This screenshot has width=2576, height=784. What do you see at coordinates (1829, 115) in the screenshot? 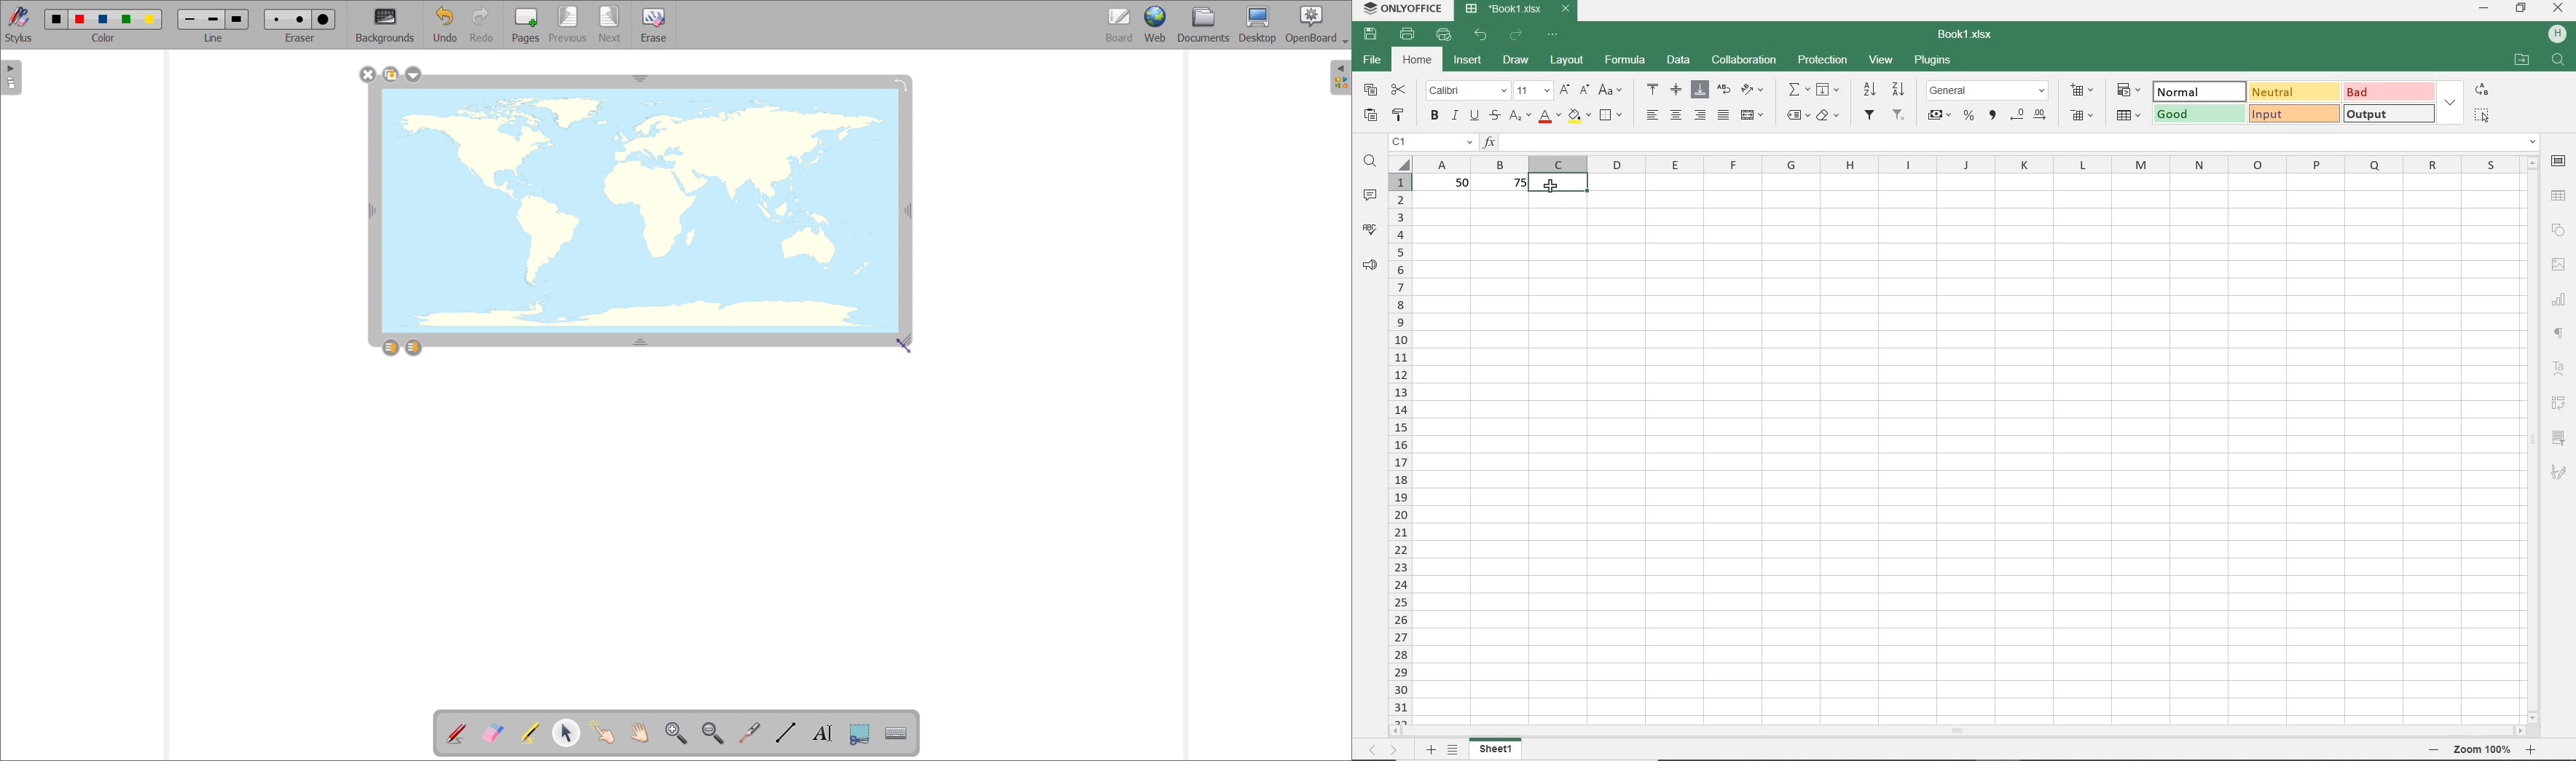
I see `clear` at bounding box center [1829, 115].